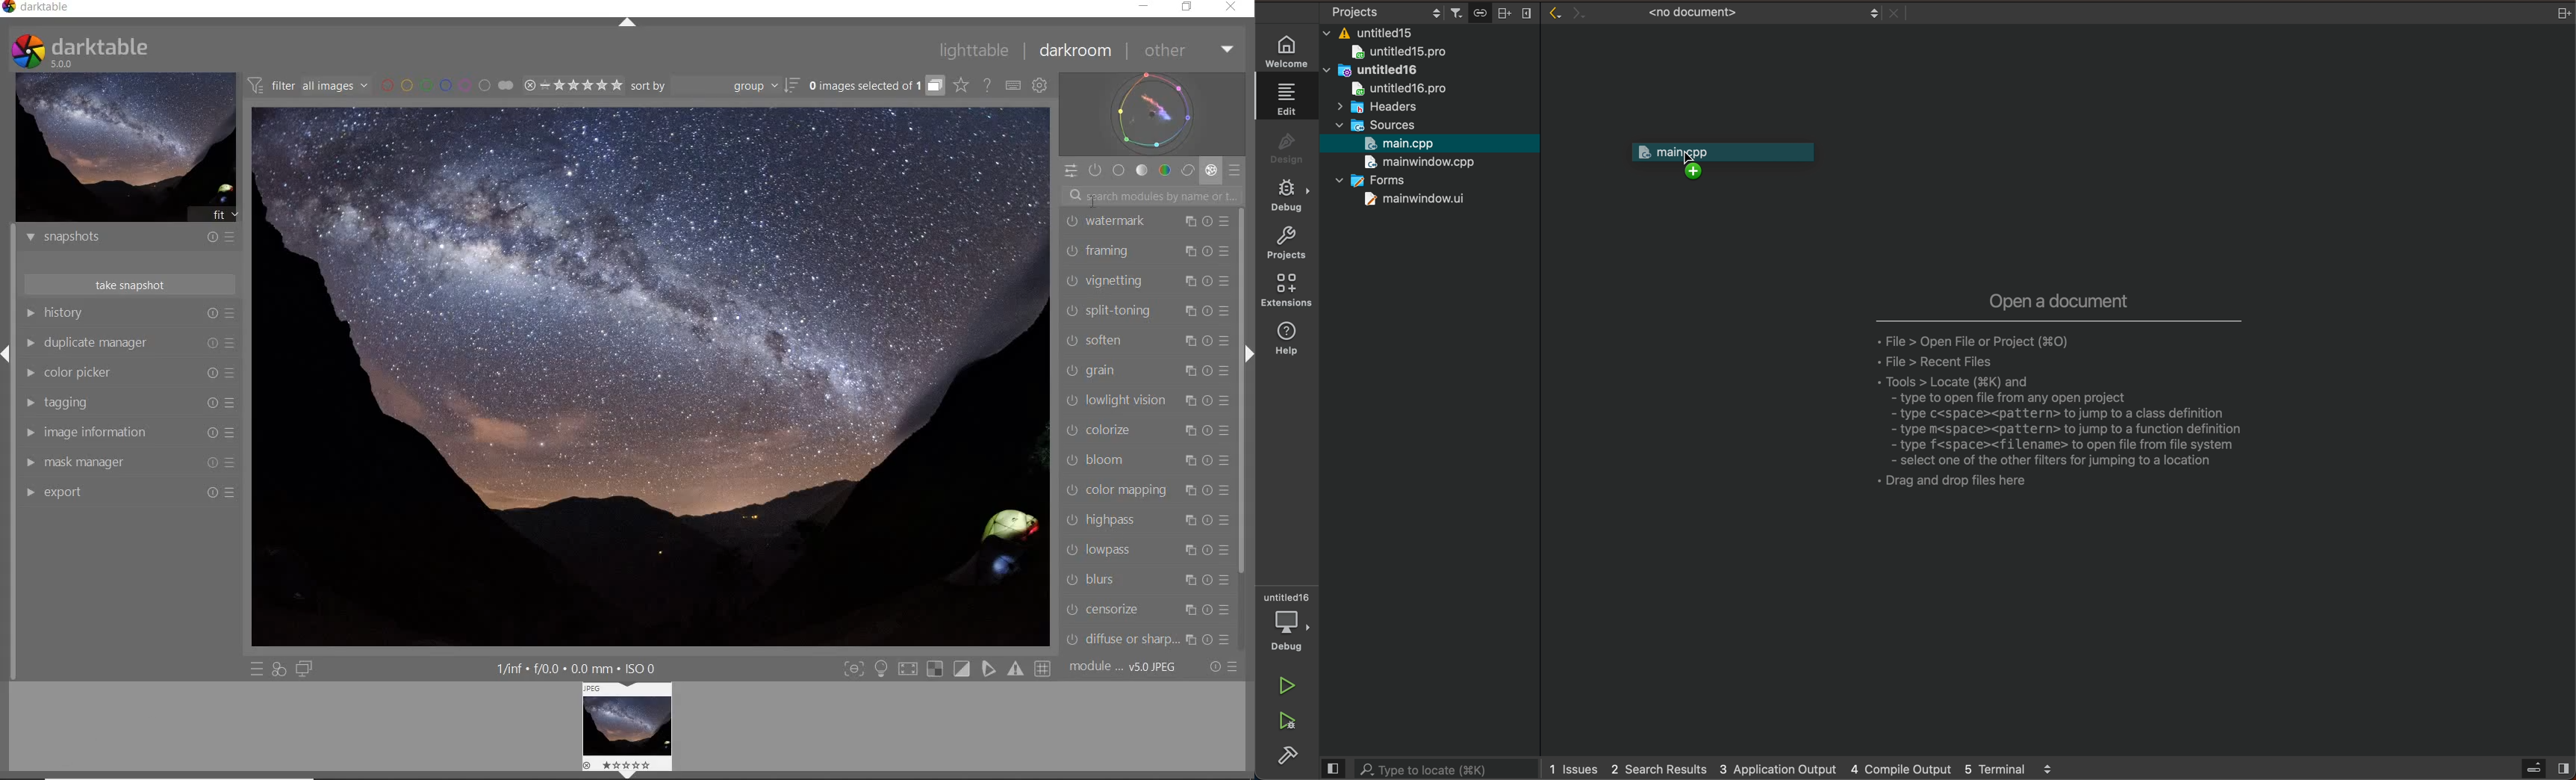  What do you see at coordinates (1189, 369) in the screenshot?
I see `multiple instance actions` at bounding box center [1189, 369].